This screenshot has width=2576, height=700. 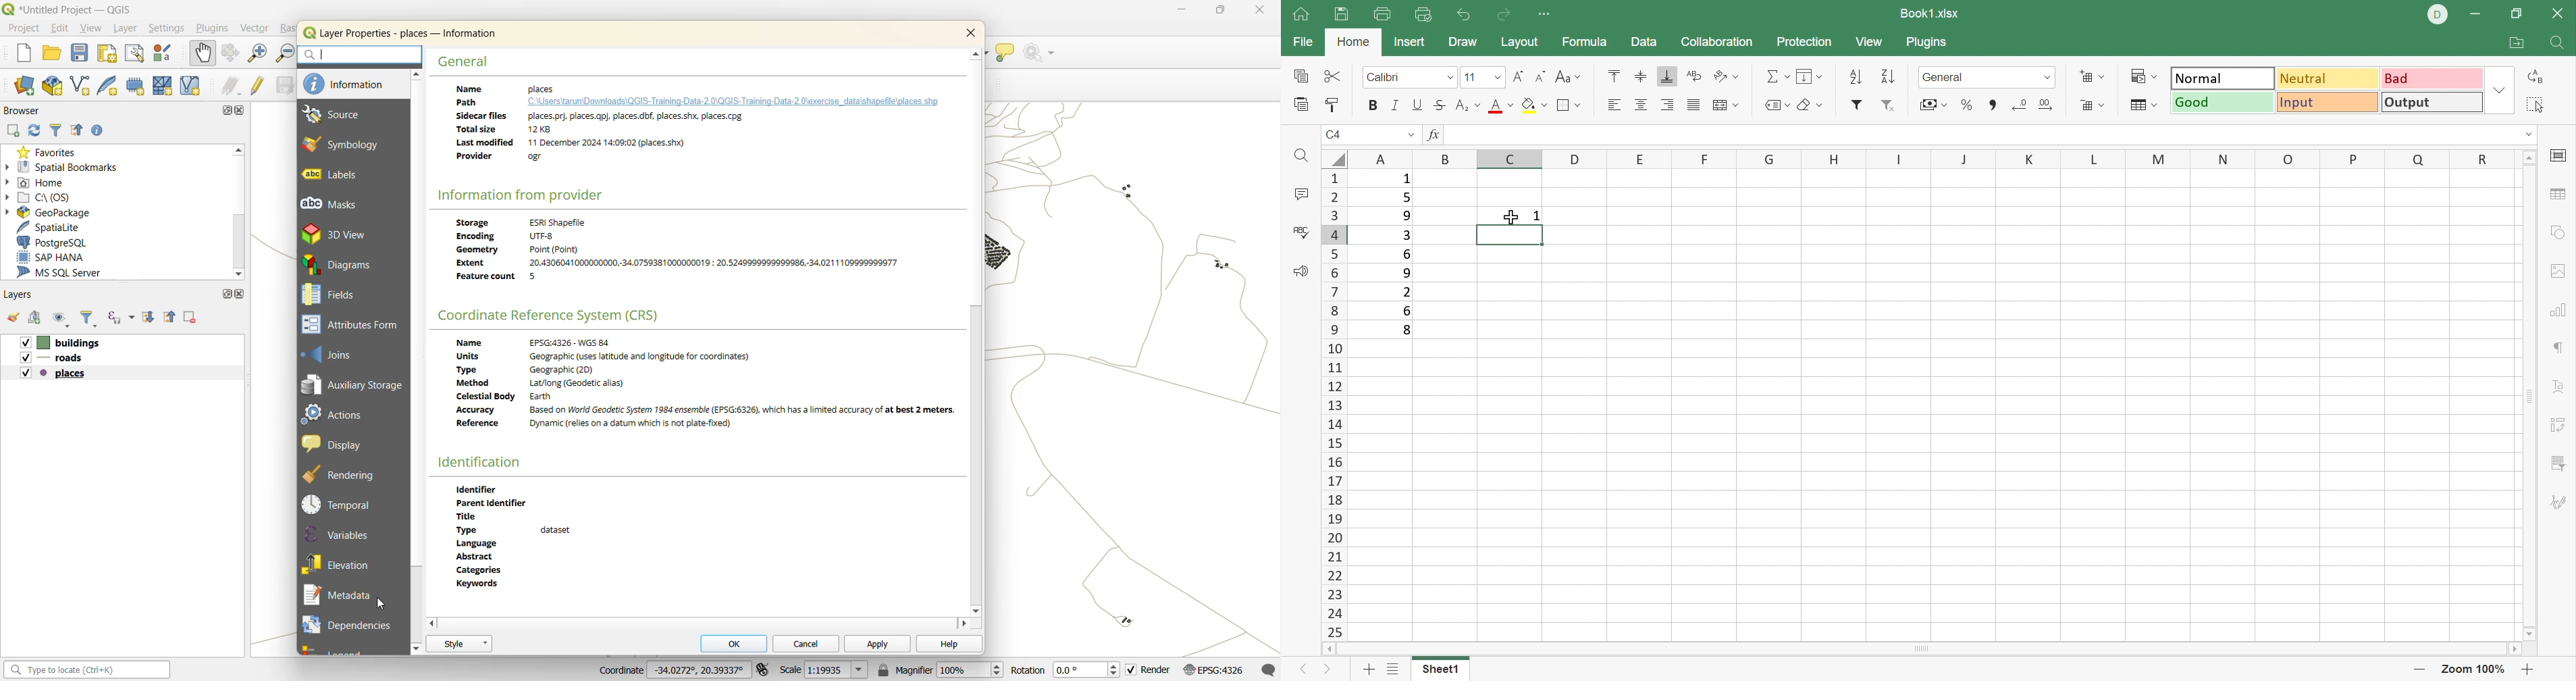 What do you see at coordinates (1966, 104) in the screenshot?
I see `Percent style` at bounding box center [1966, 104].